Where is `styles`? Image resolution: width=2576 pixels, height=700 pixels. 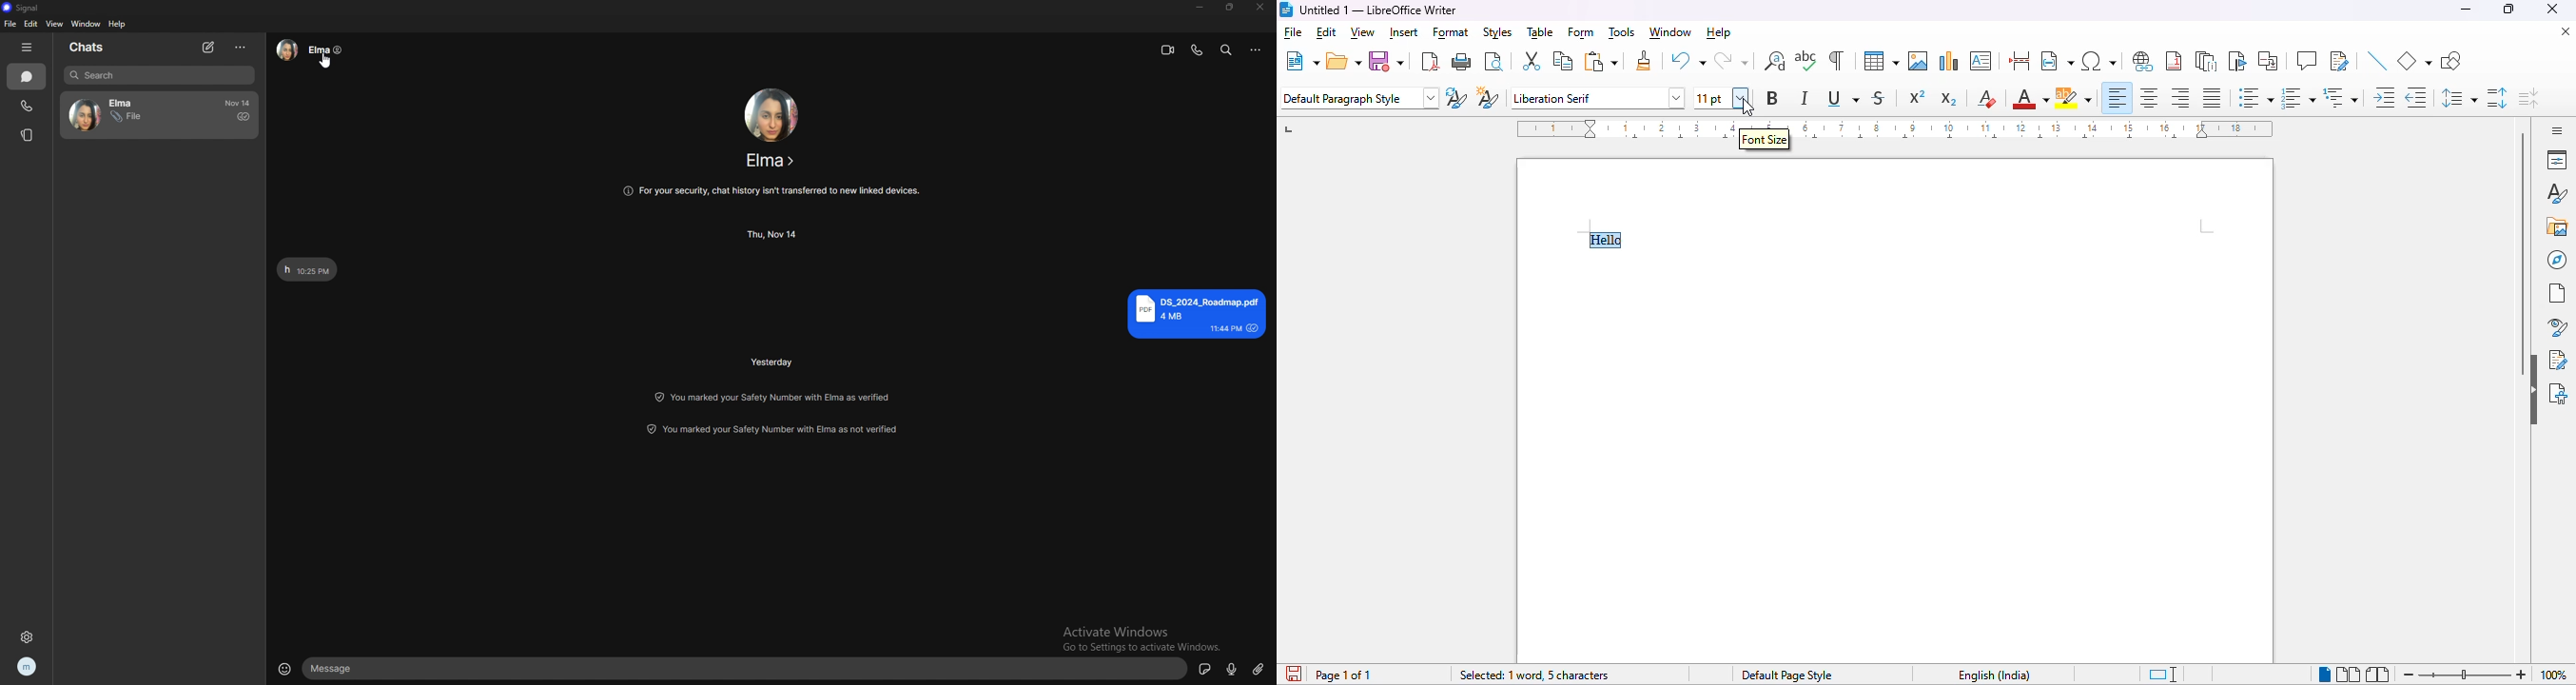
styles is located at coordinates (1497, 32).